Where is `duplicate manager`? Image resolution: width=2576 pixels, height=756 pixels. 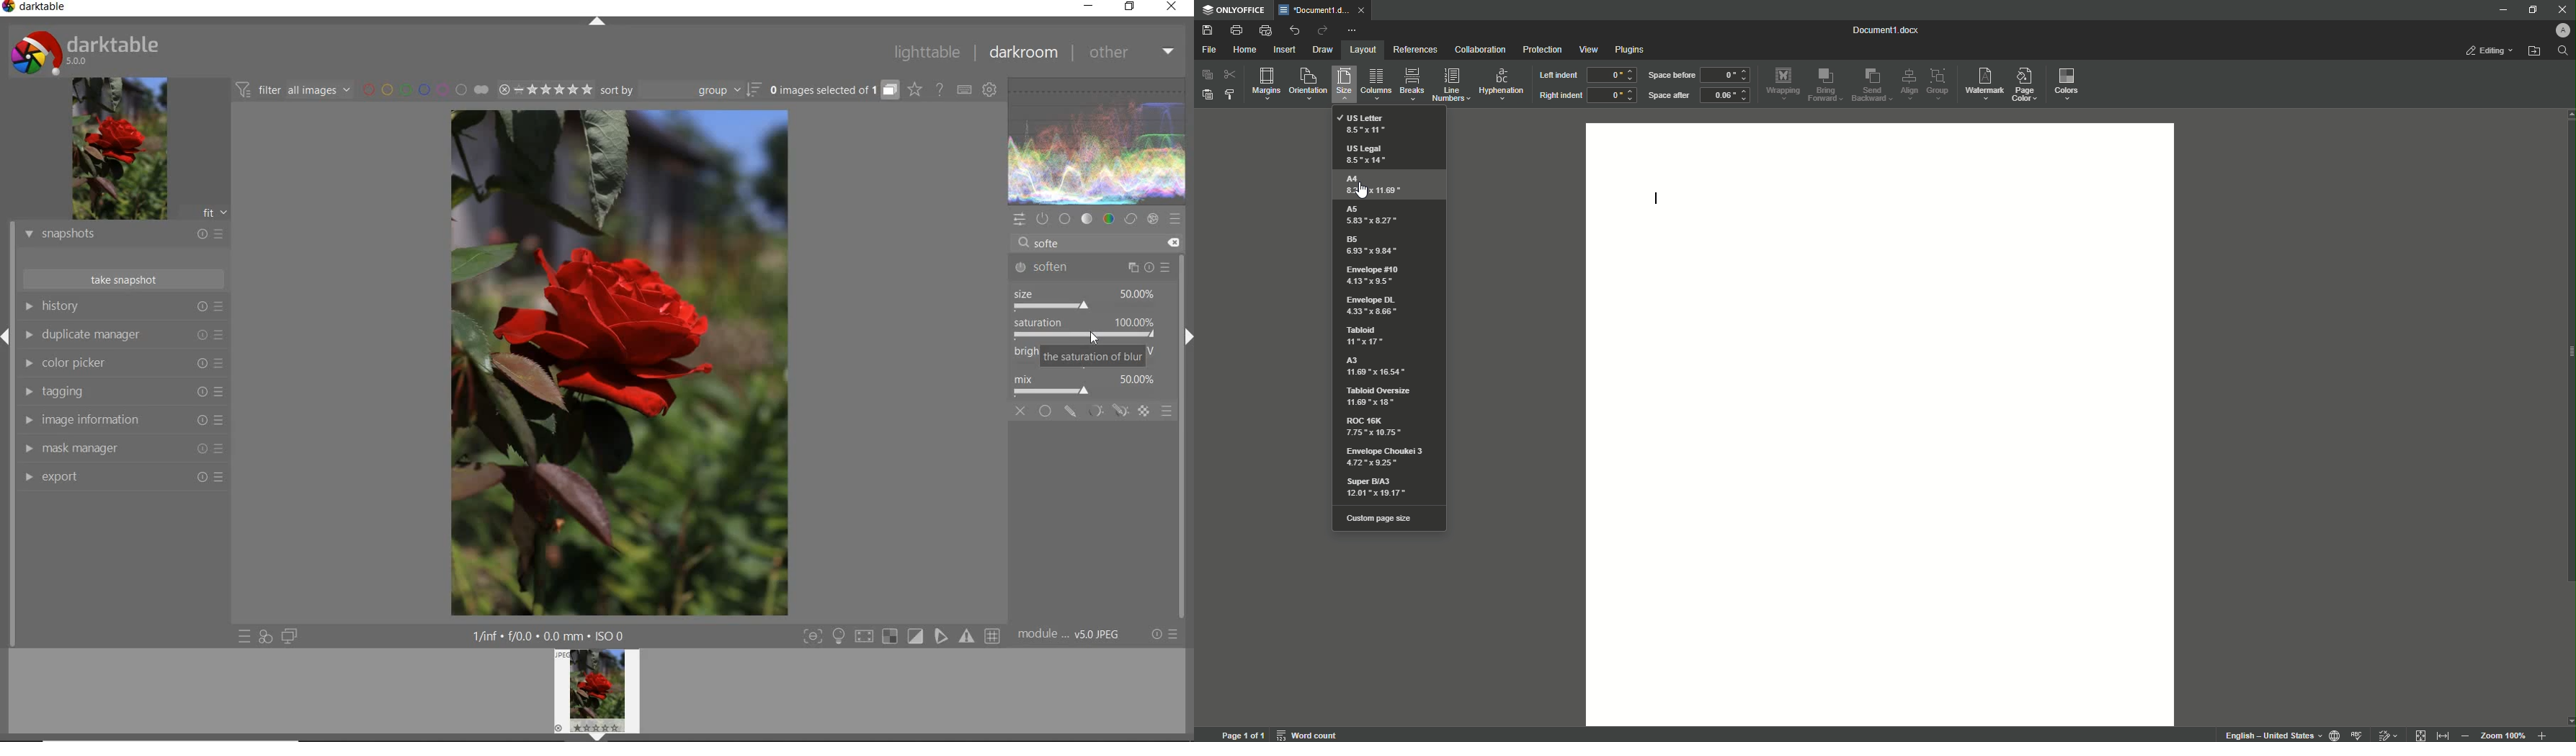 duplicate manager is located at coordinates (122, 335).